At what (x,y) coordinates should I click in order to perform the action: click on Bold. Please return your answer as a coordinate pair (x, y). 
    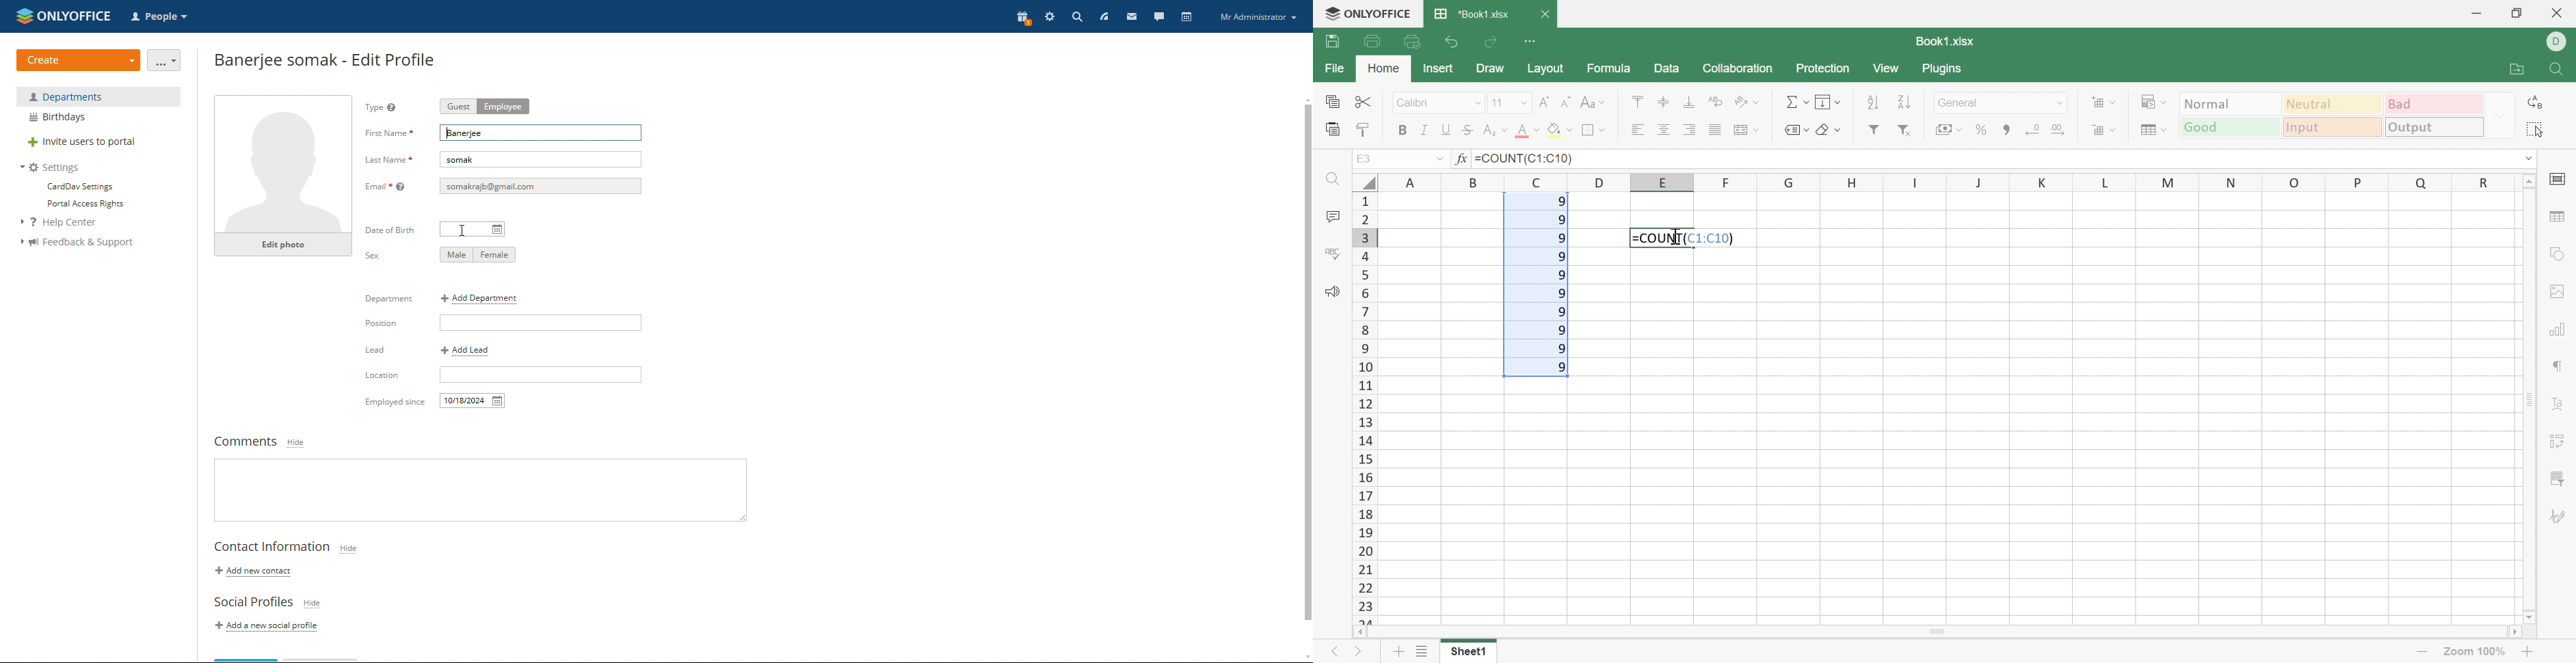
    Looking at the image, I should click on (1403, 130).